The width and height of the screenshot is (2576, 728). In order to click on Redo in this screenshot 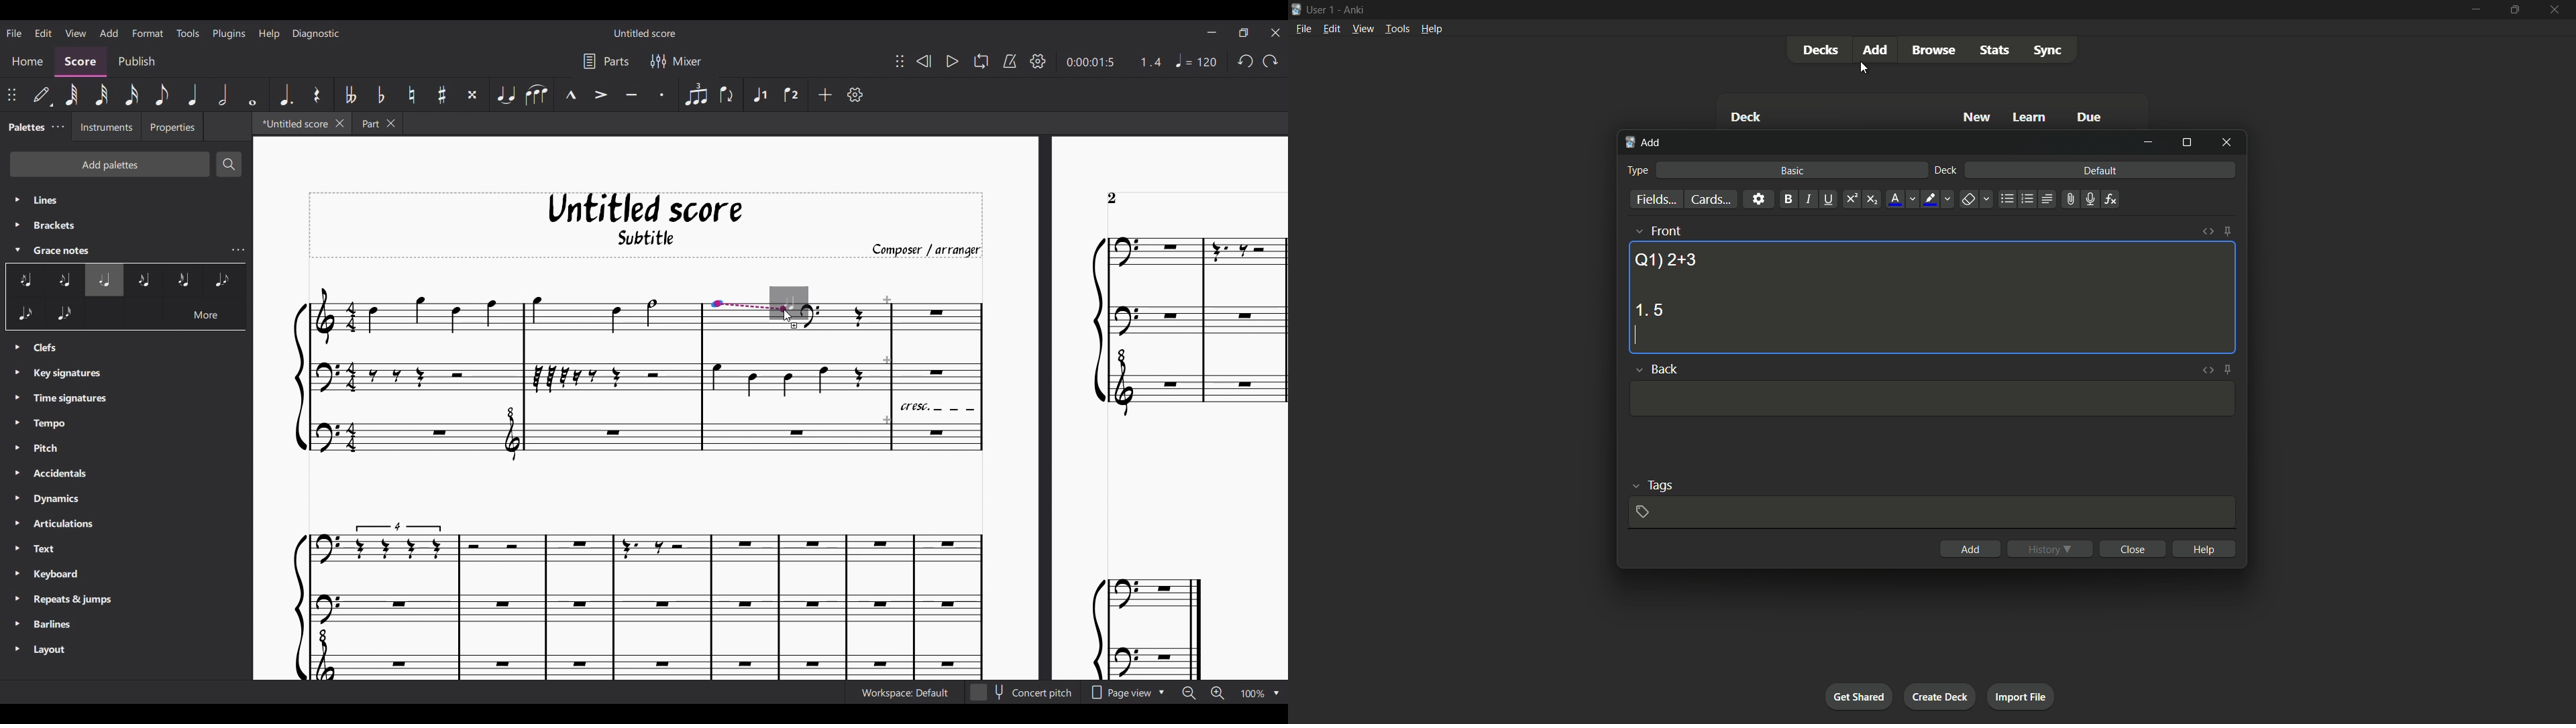, I will do `click(1270, 61)`.